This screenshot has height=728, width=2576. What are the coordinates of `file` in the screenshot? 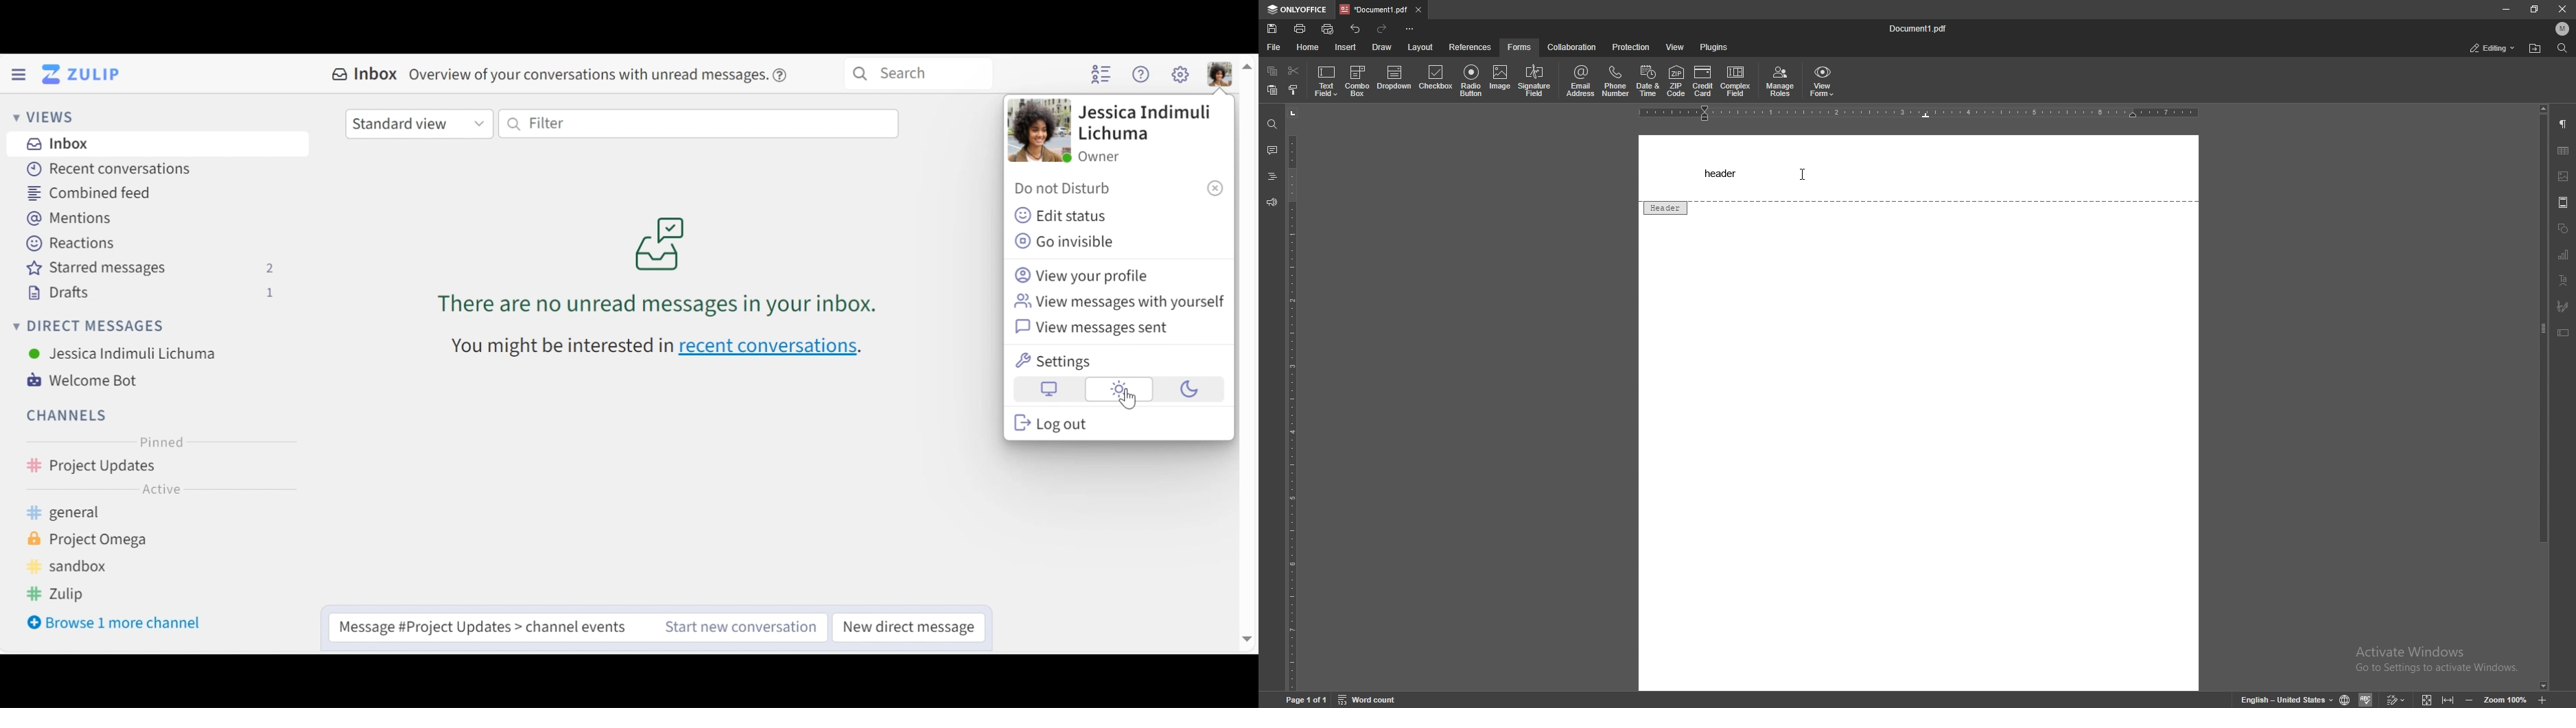 It's located at (1275, 46).